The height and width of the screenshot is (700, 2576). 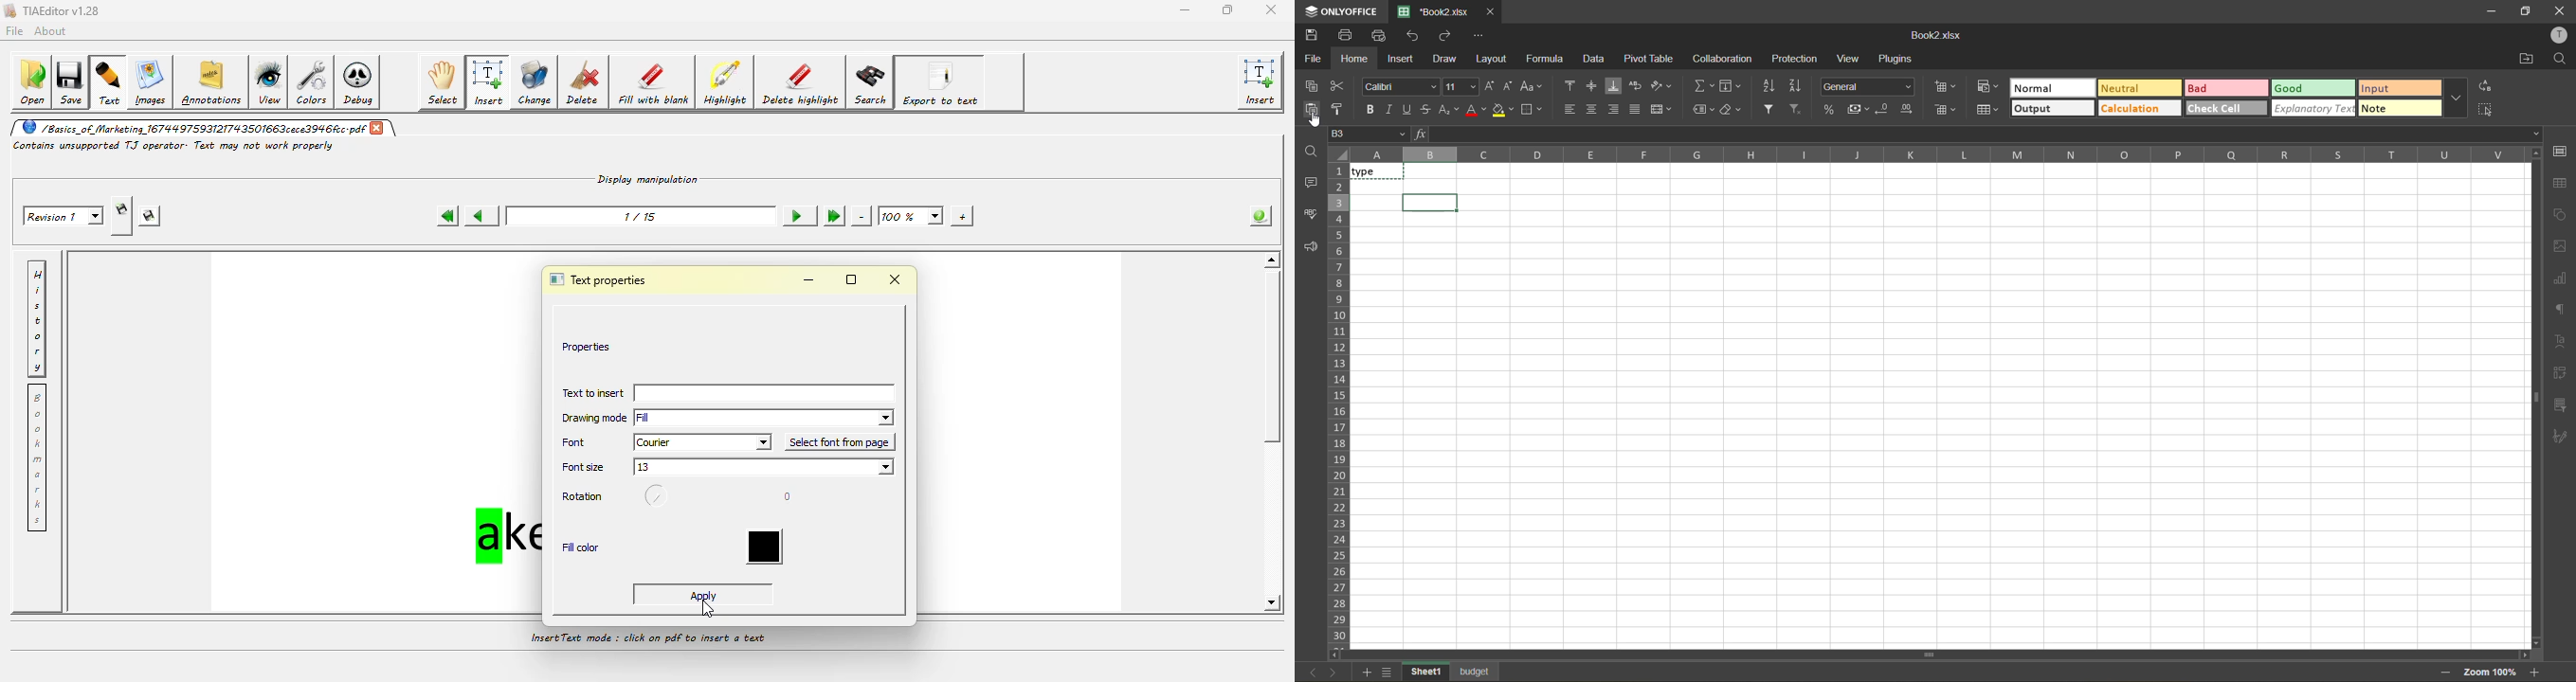 What do you see at coordinates (1339, 85) in the screenshot?
I see `cut` at bounding box center [1339, 85].